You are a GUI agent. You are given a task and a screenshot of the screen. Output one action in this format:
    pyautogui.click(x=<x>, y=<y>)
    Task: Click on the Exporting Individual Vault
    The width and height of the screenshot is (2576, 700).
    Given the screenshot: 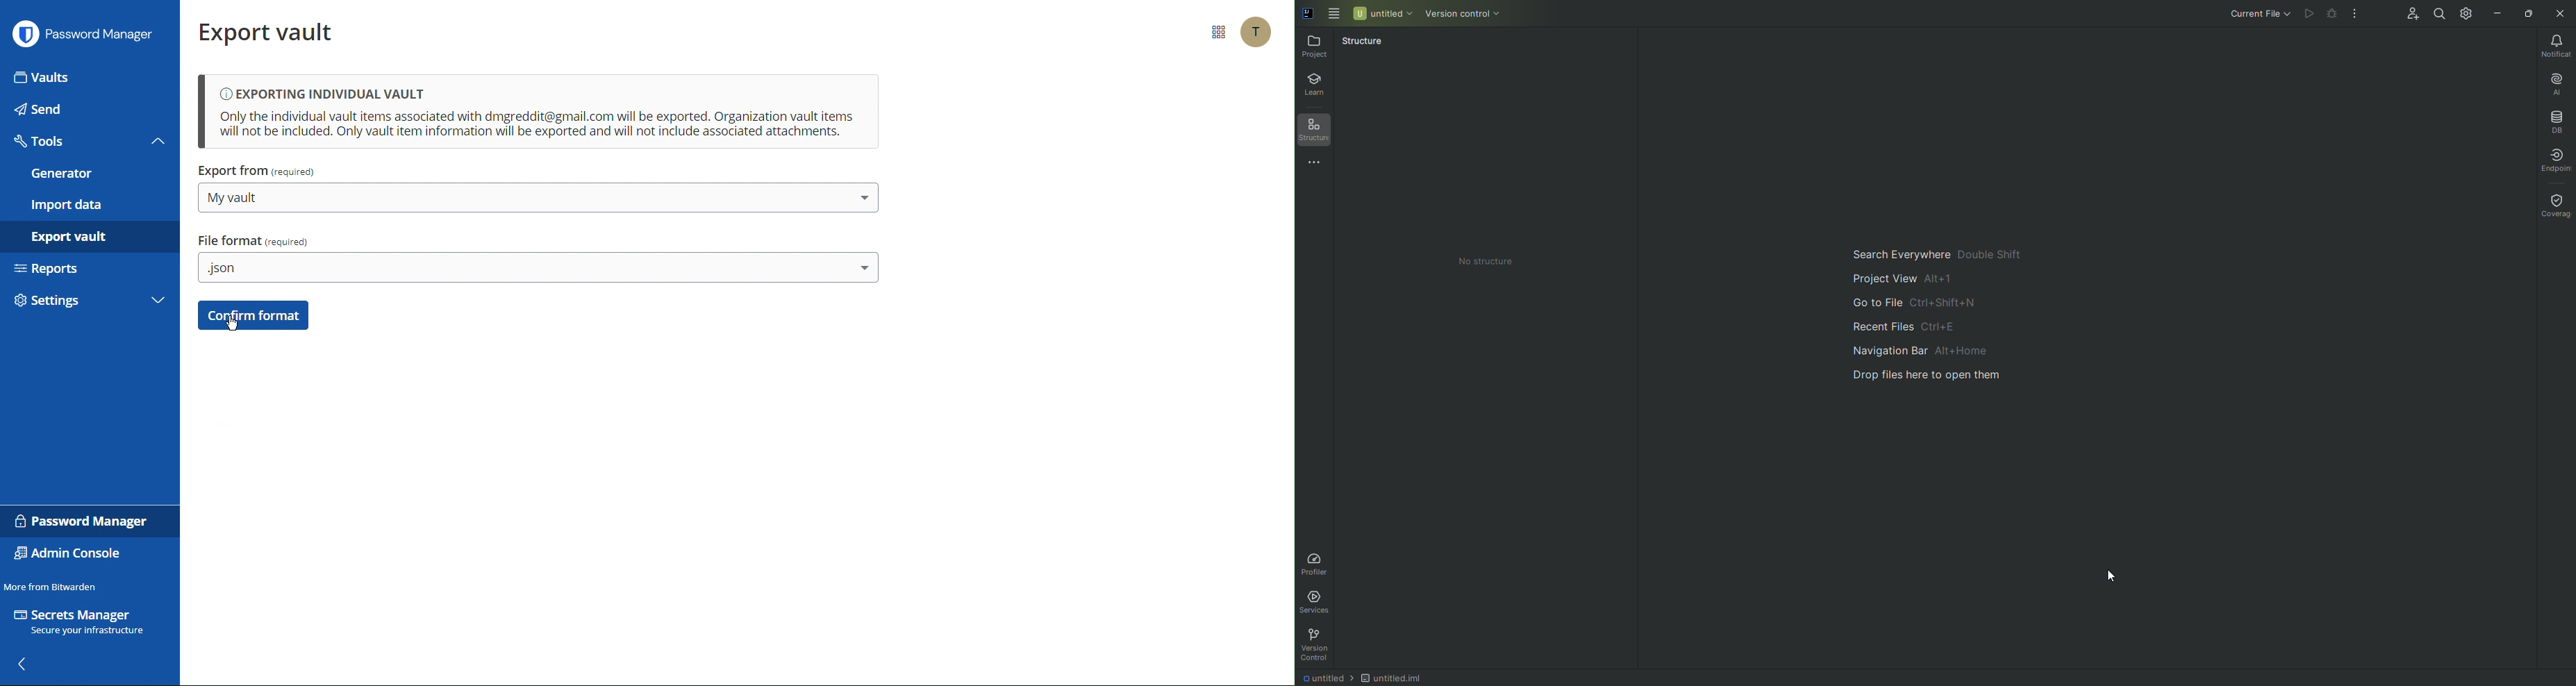 What is the action you would take?
    pyautogui.click(x=538, y=112)
    